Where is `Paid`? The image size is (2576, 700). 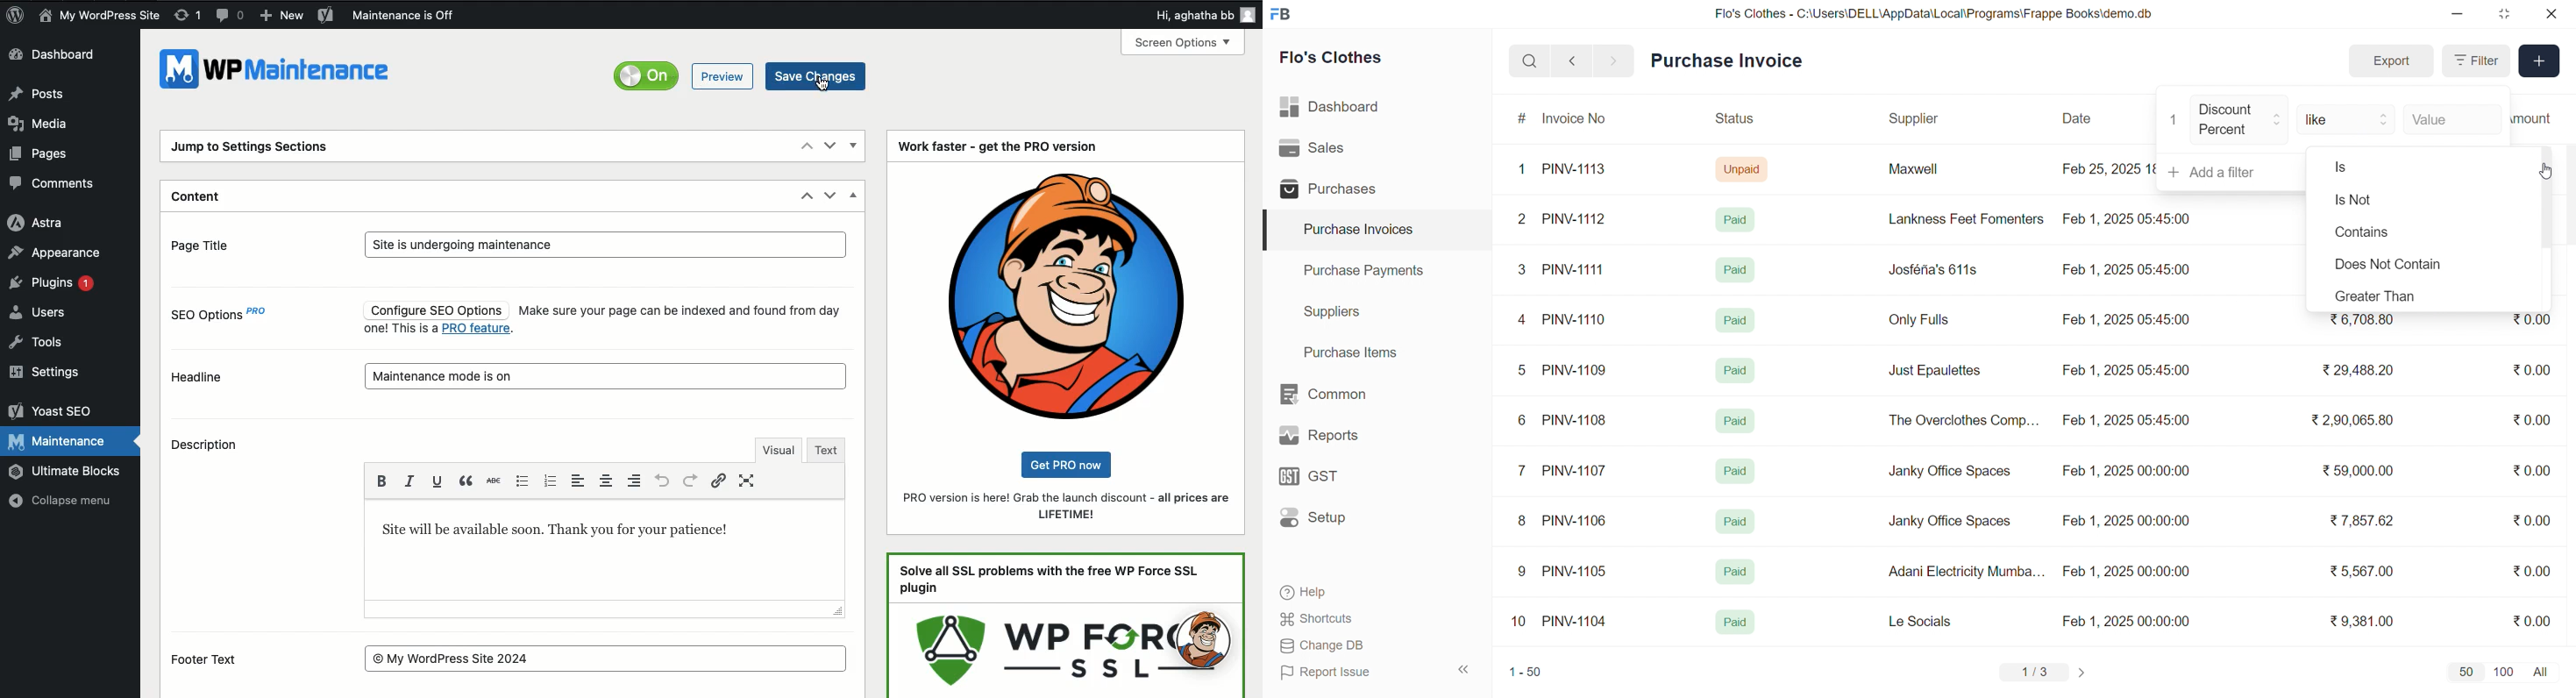
Paid is located at coordinates (1735, 623).